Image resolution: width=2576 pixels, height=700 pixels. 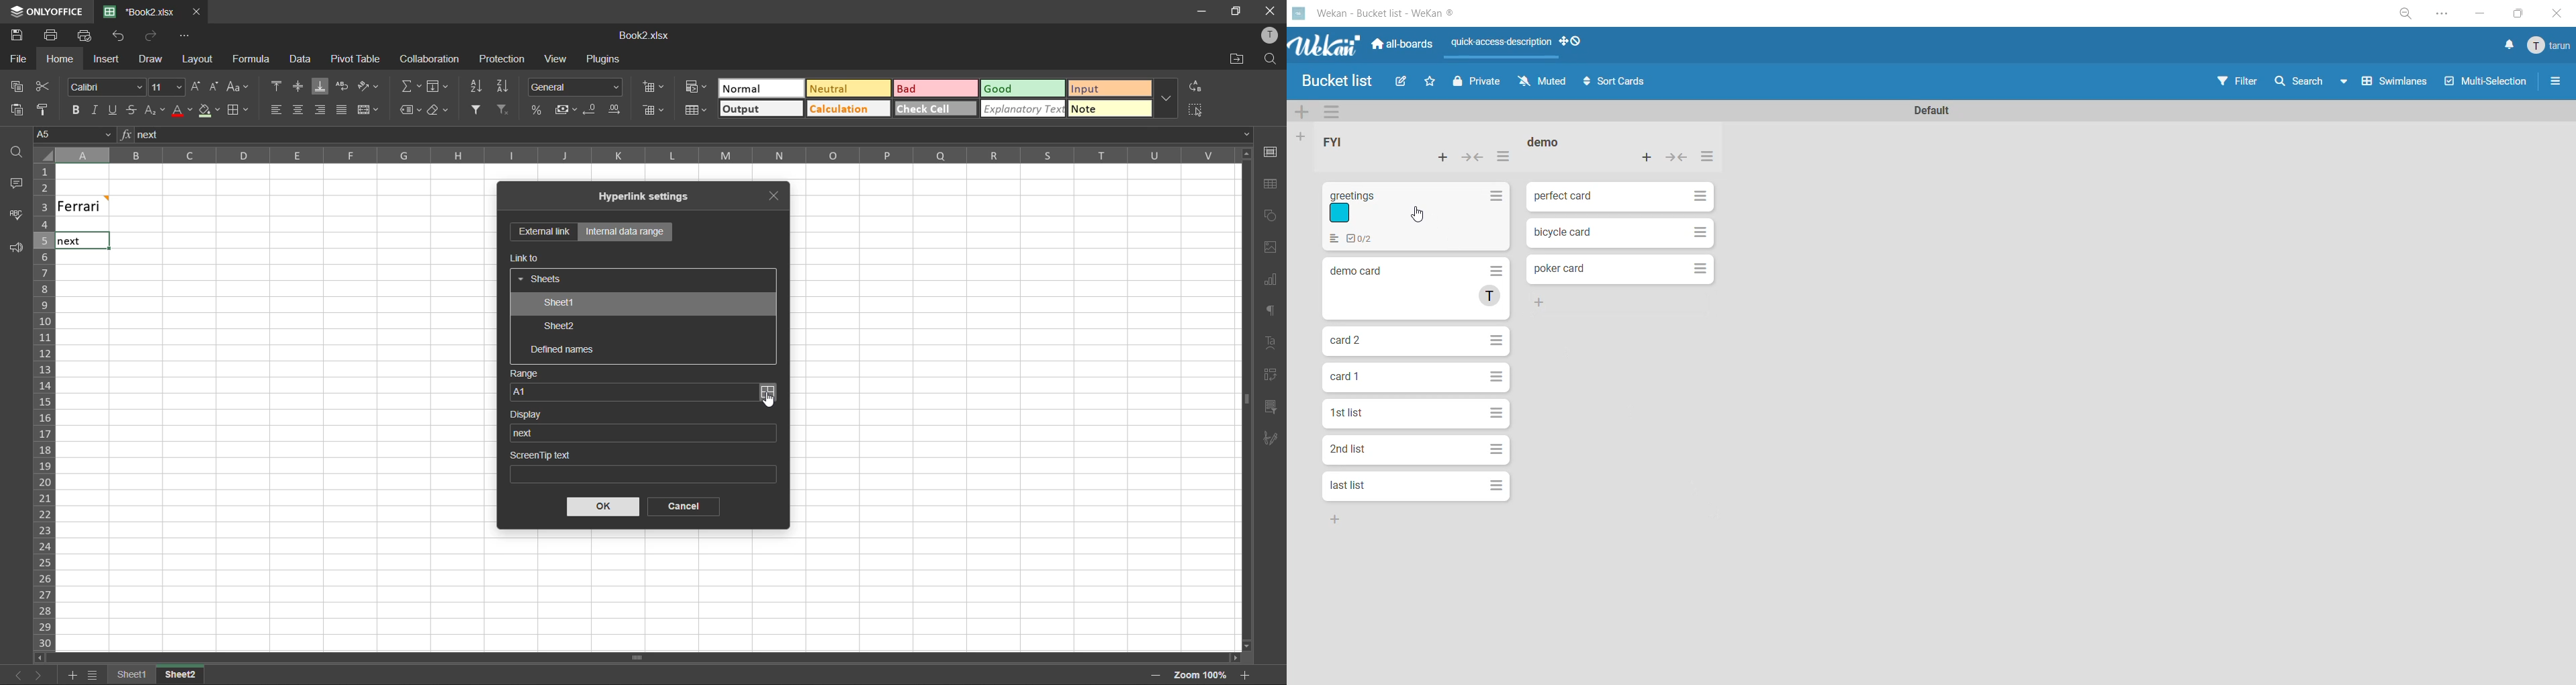 I want to click on Next, so click(x=68, y=242).